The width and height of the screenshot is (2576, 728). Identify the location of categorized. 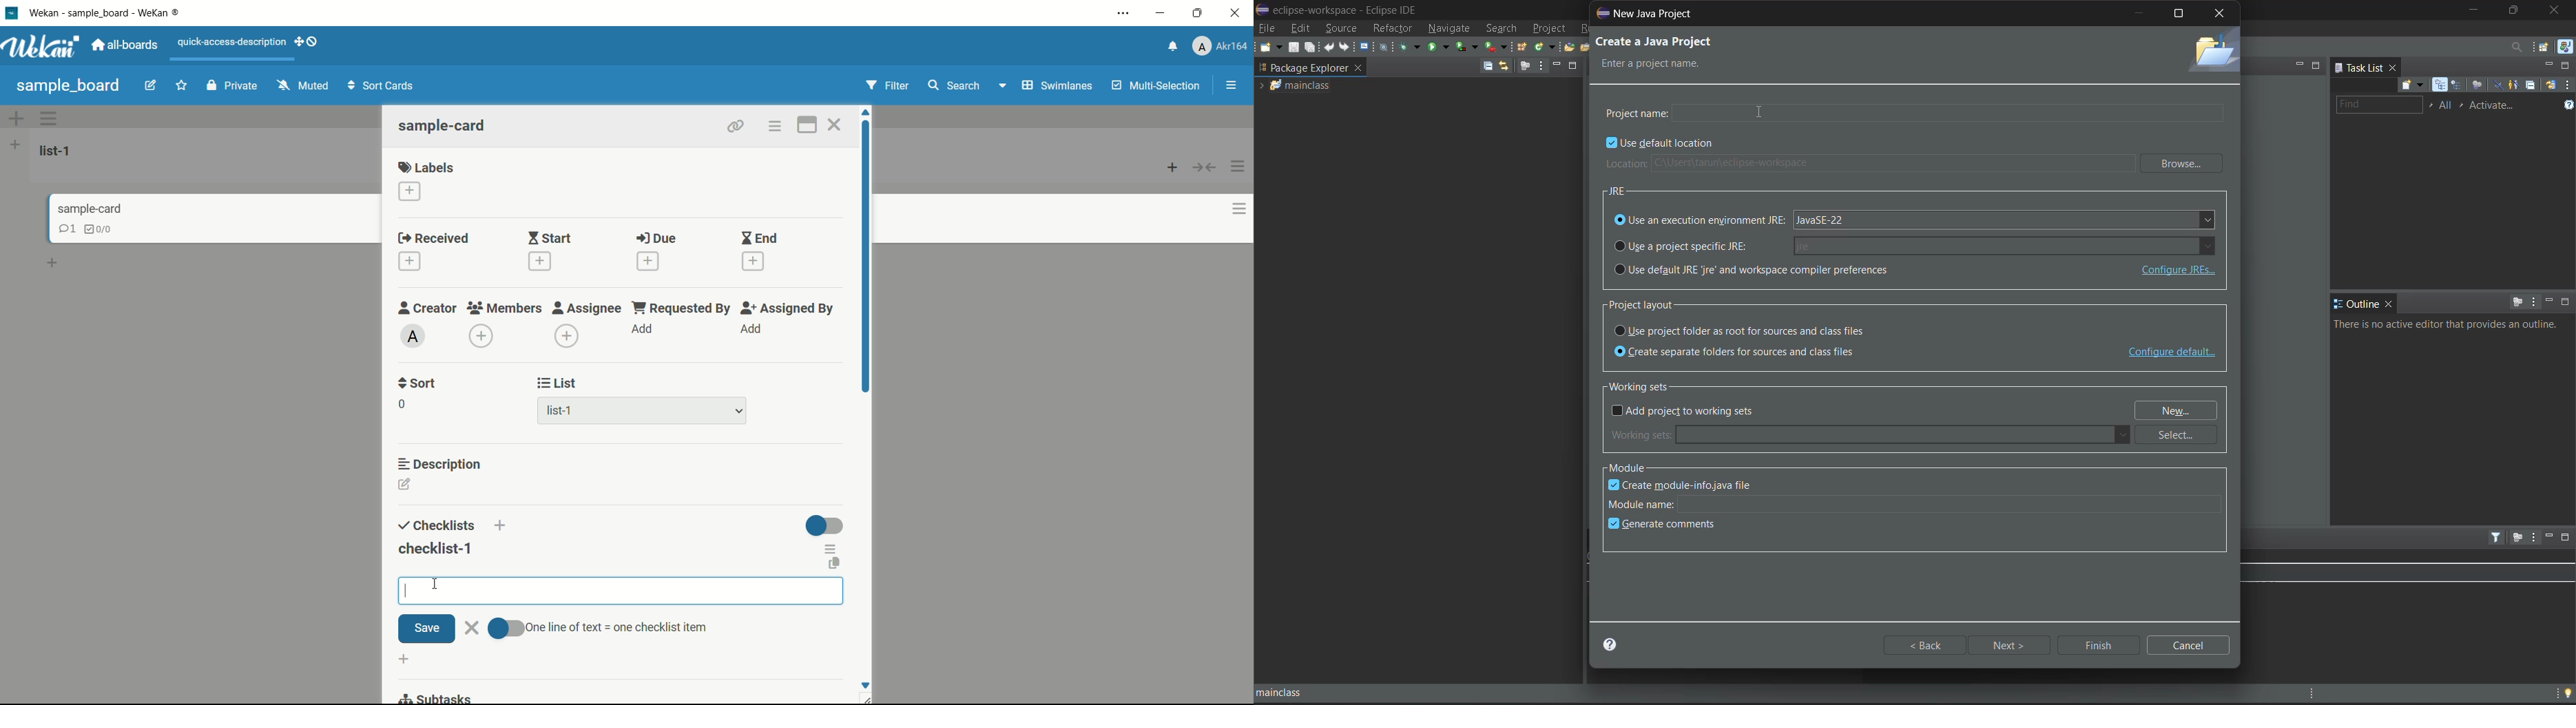
(2441, 85).